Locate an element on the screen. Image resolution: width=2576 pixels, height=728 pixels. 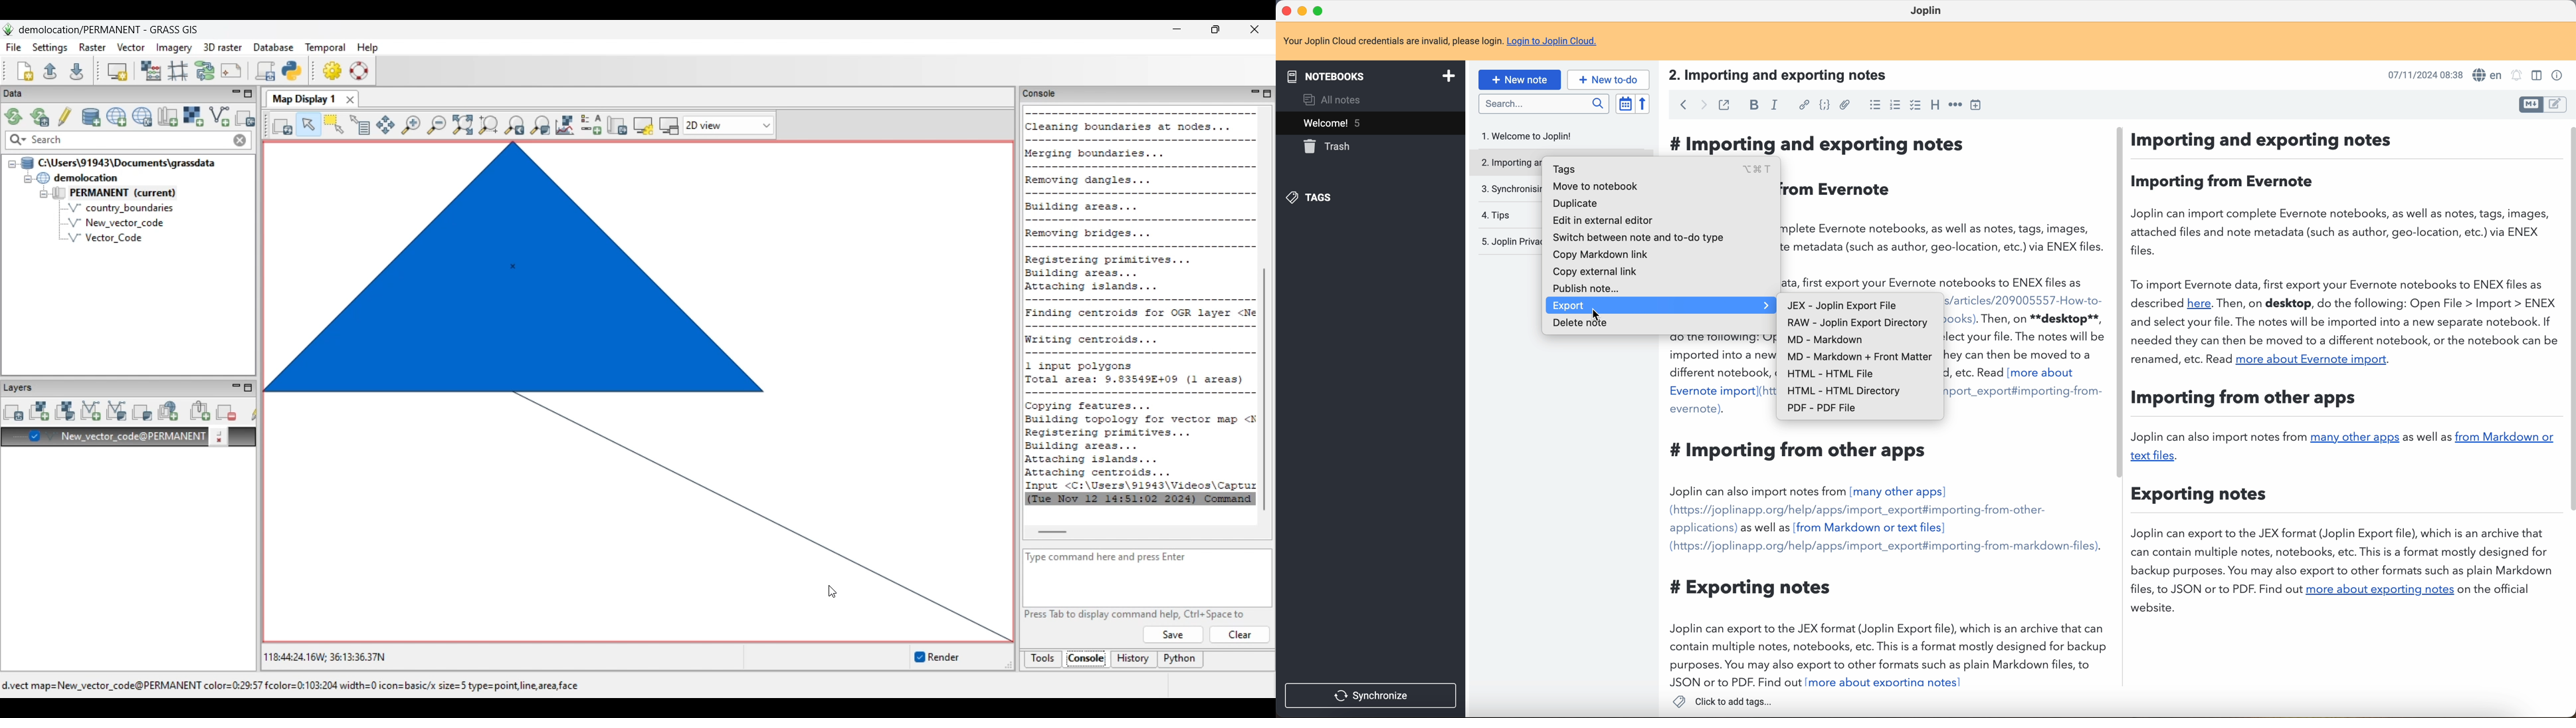
Add multiple vector or raster map layers is located at coordinates (13, 412).